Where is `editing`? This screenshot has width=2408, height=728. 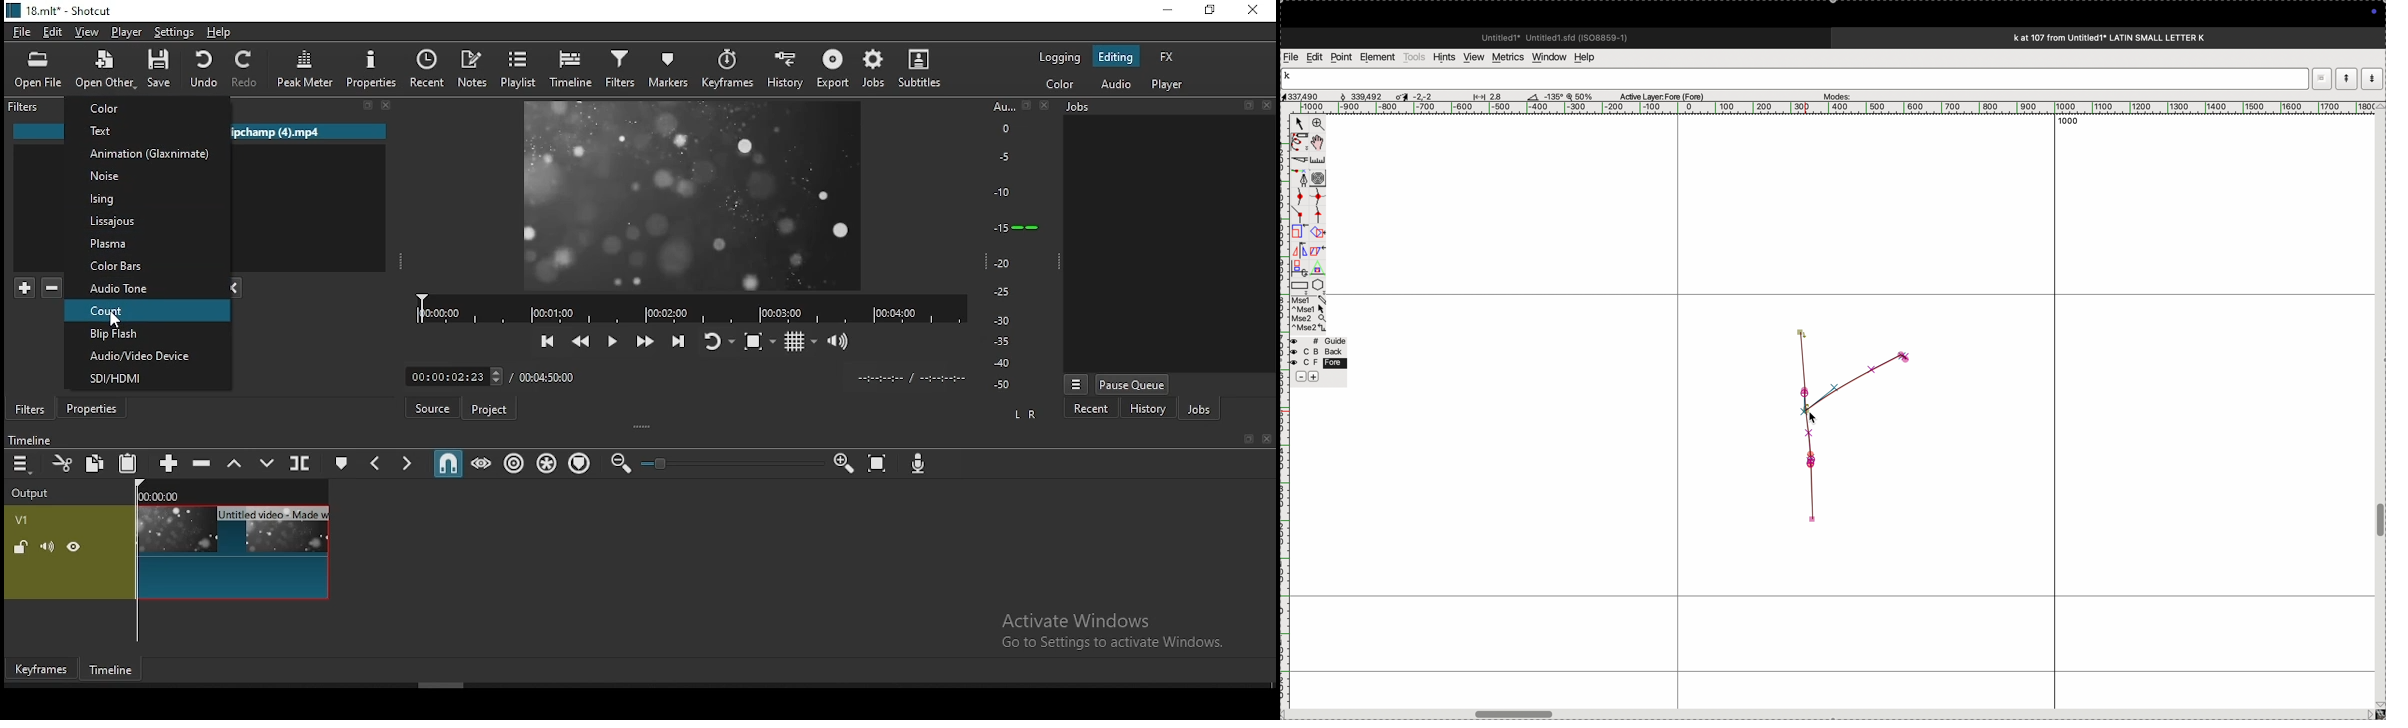 editing is located at coordinates (1116, 56).